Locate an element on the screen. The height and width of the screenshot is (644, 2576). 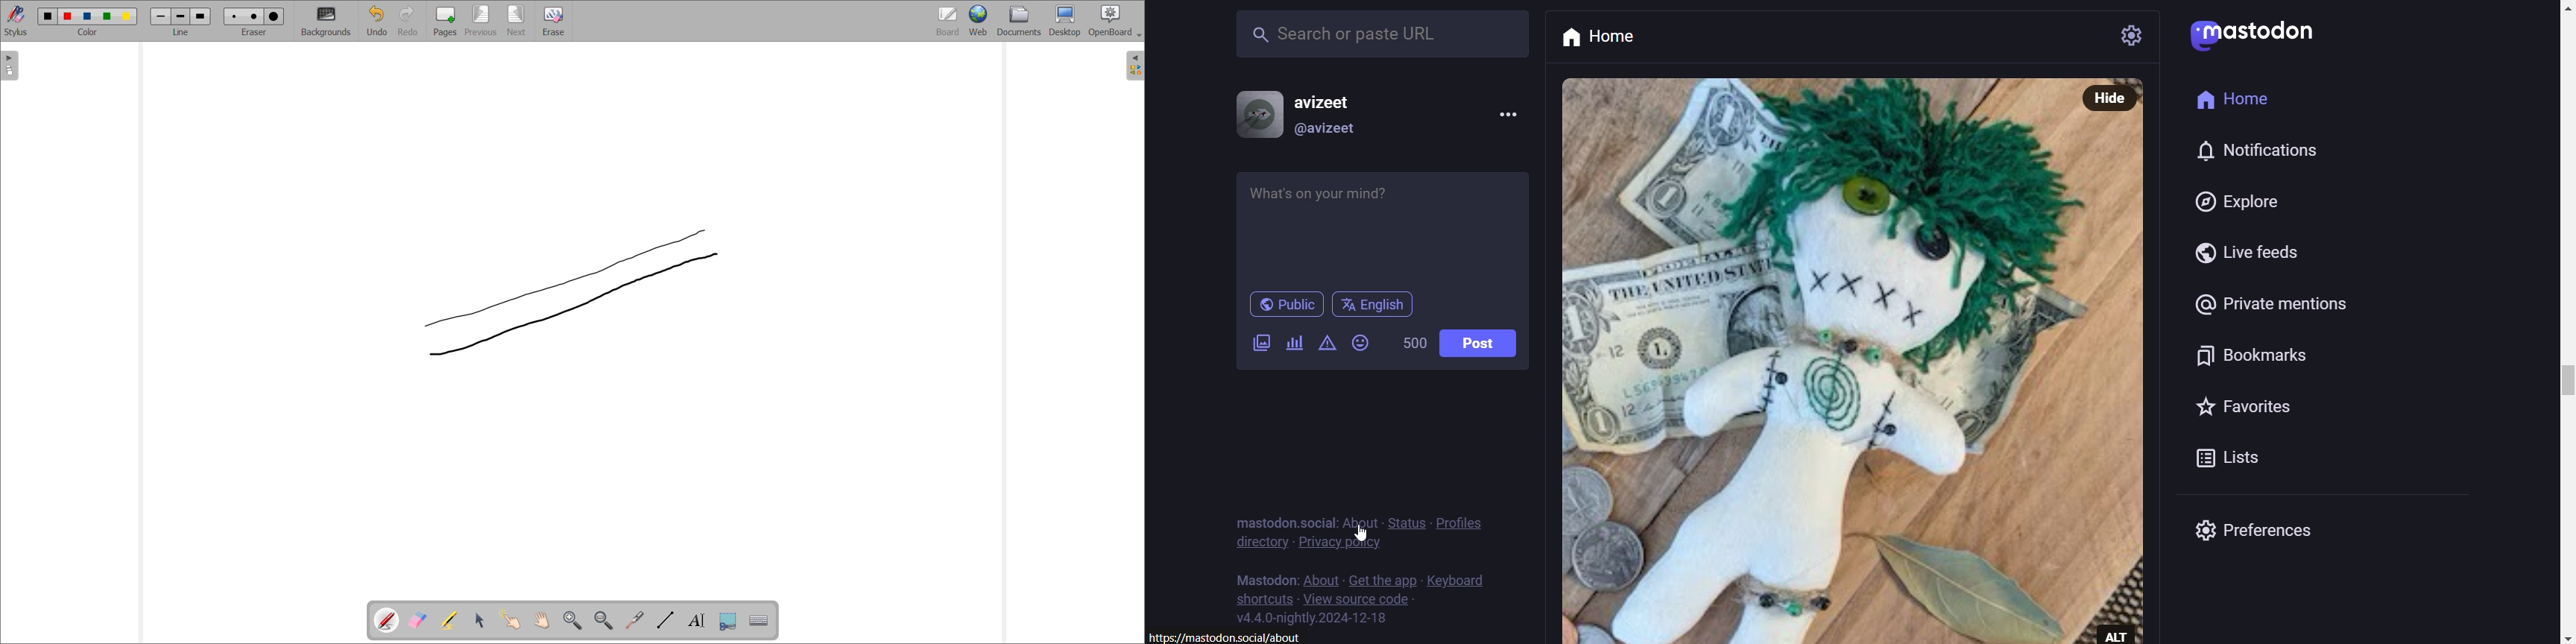
select line width is located at coordinates (181, 33).